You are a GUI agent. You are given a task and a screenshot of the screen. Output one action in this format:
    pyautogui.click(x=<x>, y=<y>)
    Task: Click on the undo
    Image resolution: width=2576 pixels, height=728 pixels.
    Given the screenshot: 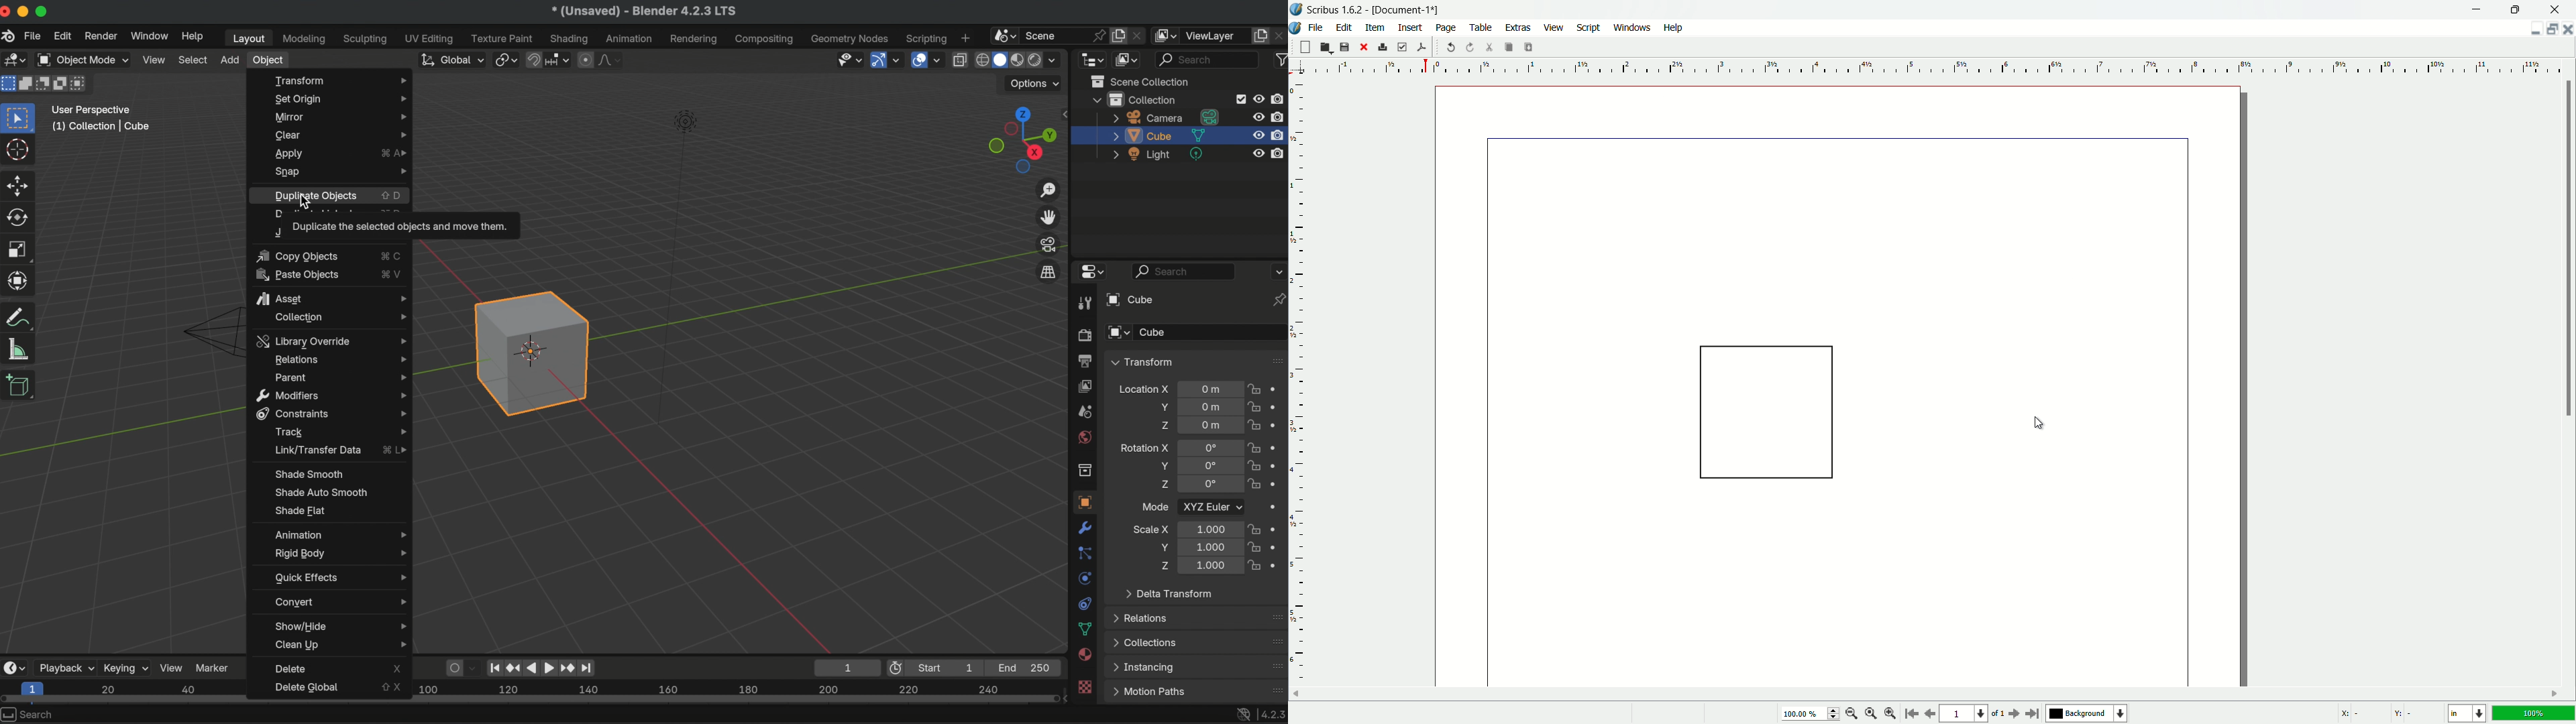 What is the action you would take?
    pyautogui.click(x=1450, y=47)
    